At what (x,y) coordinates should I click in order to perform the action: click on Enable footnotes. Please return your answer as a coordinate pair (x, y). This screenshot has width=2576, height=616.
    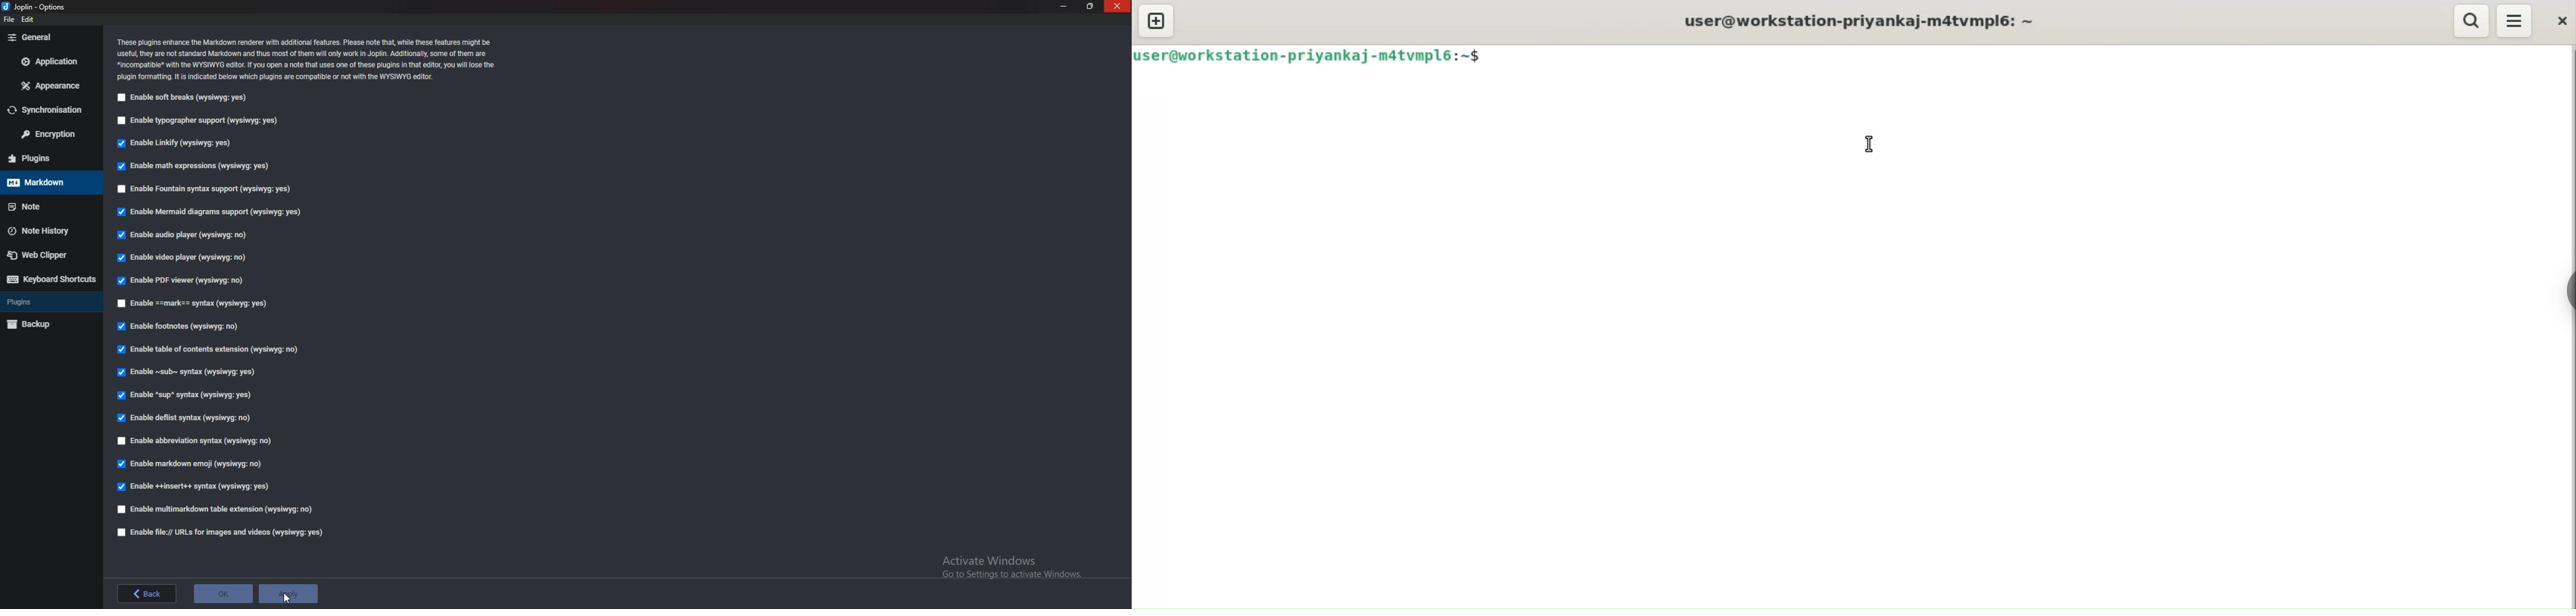
    Looking at the image, I should click on (182, 328).